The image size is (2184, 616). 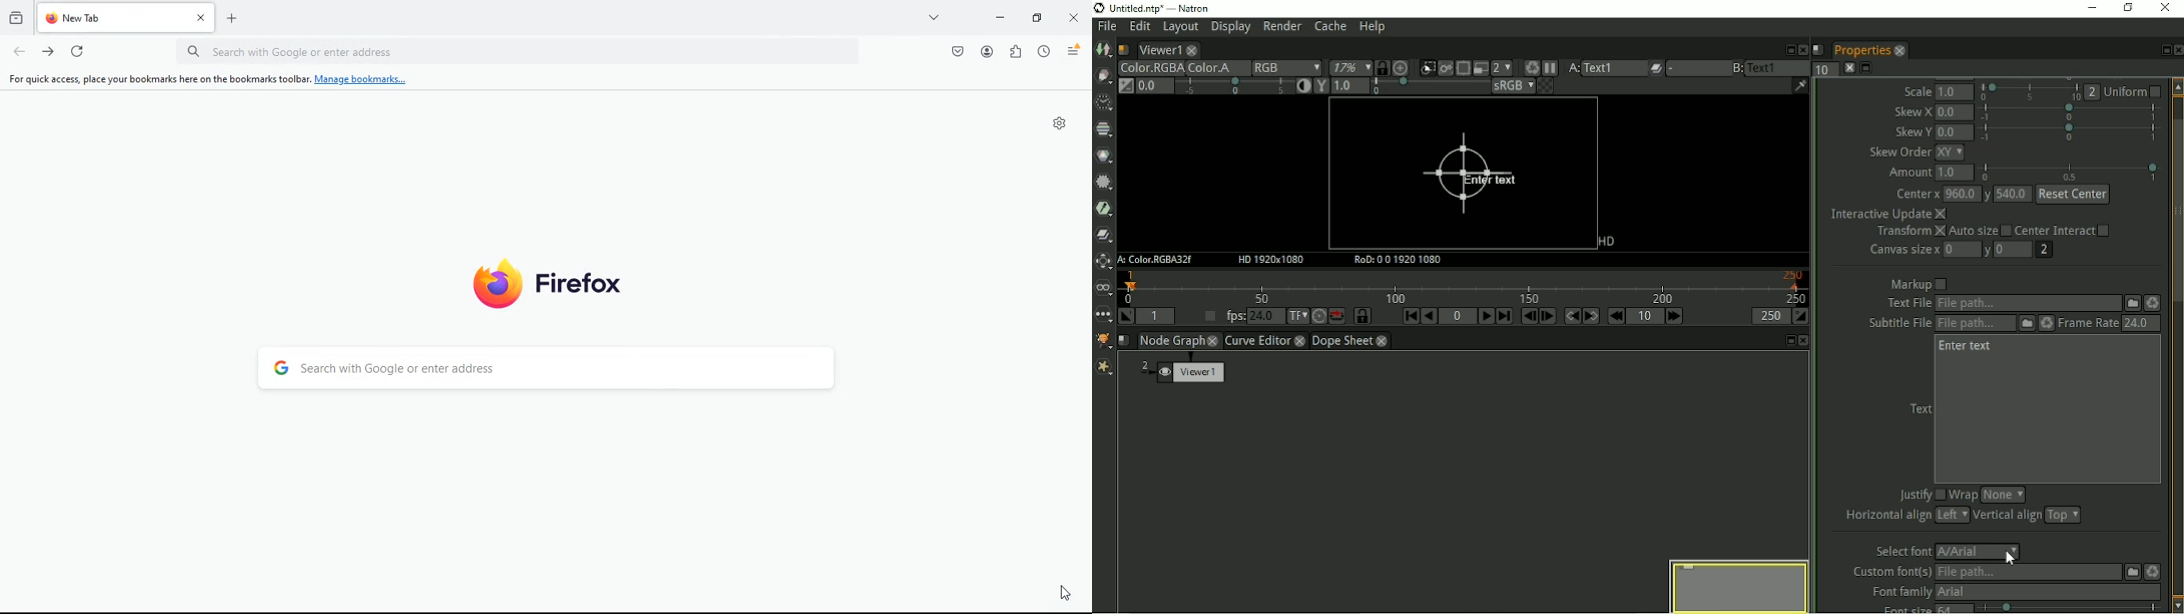 I want to click on For quick access, place your bookmarks here on the bookmarks toolbar. Manage bookmarks..., so click(x=205, y=79).